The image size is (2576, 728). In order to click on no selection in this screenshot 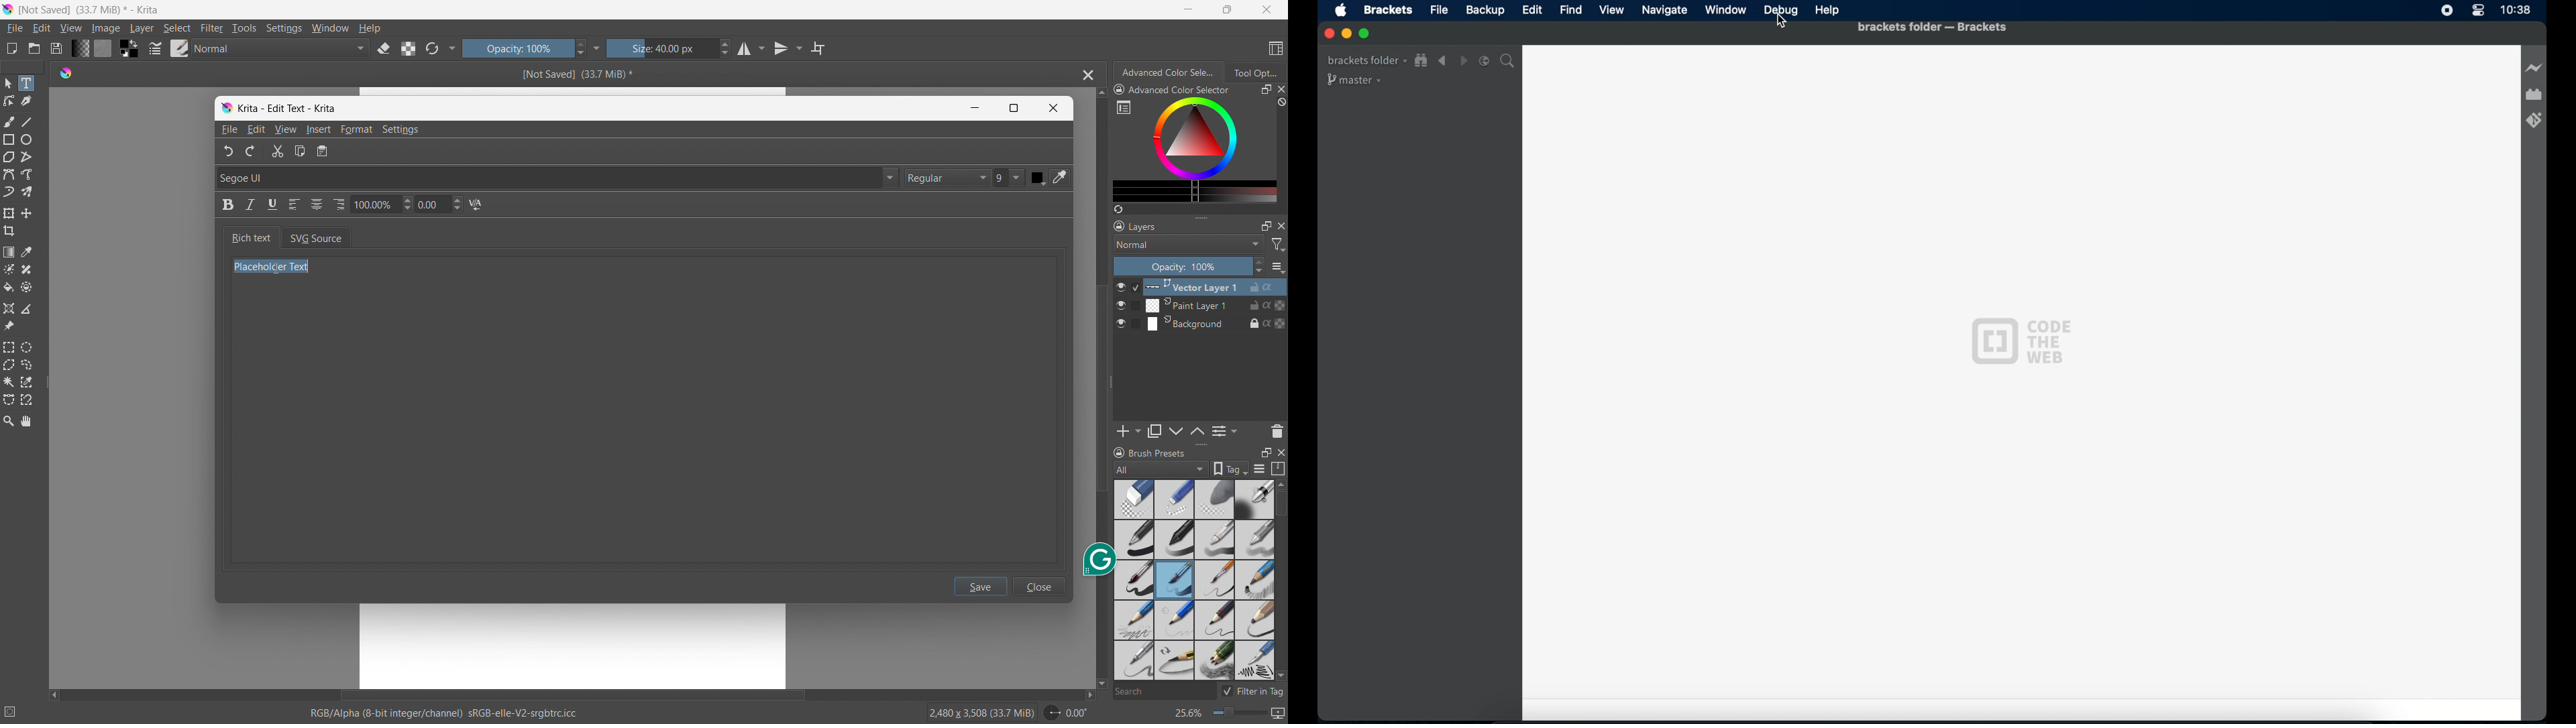, I will do `click(16, 709)`.